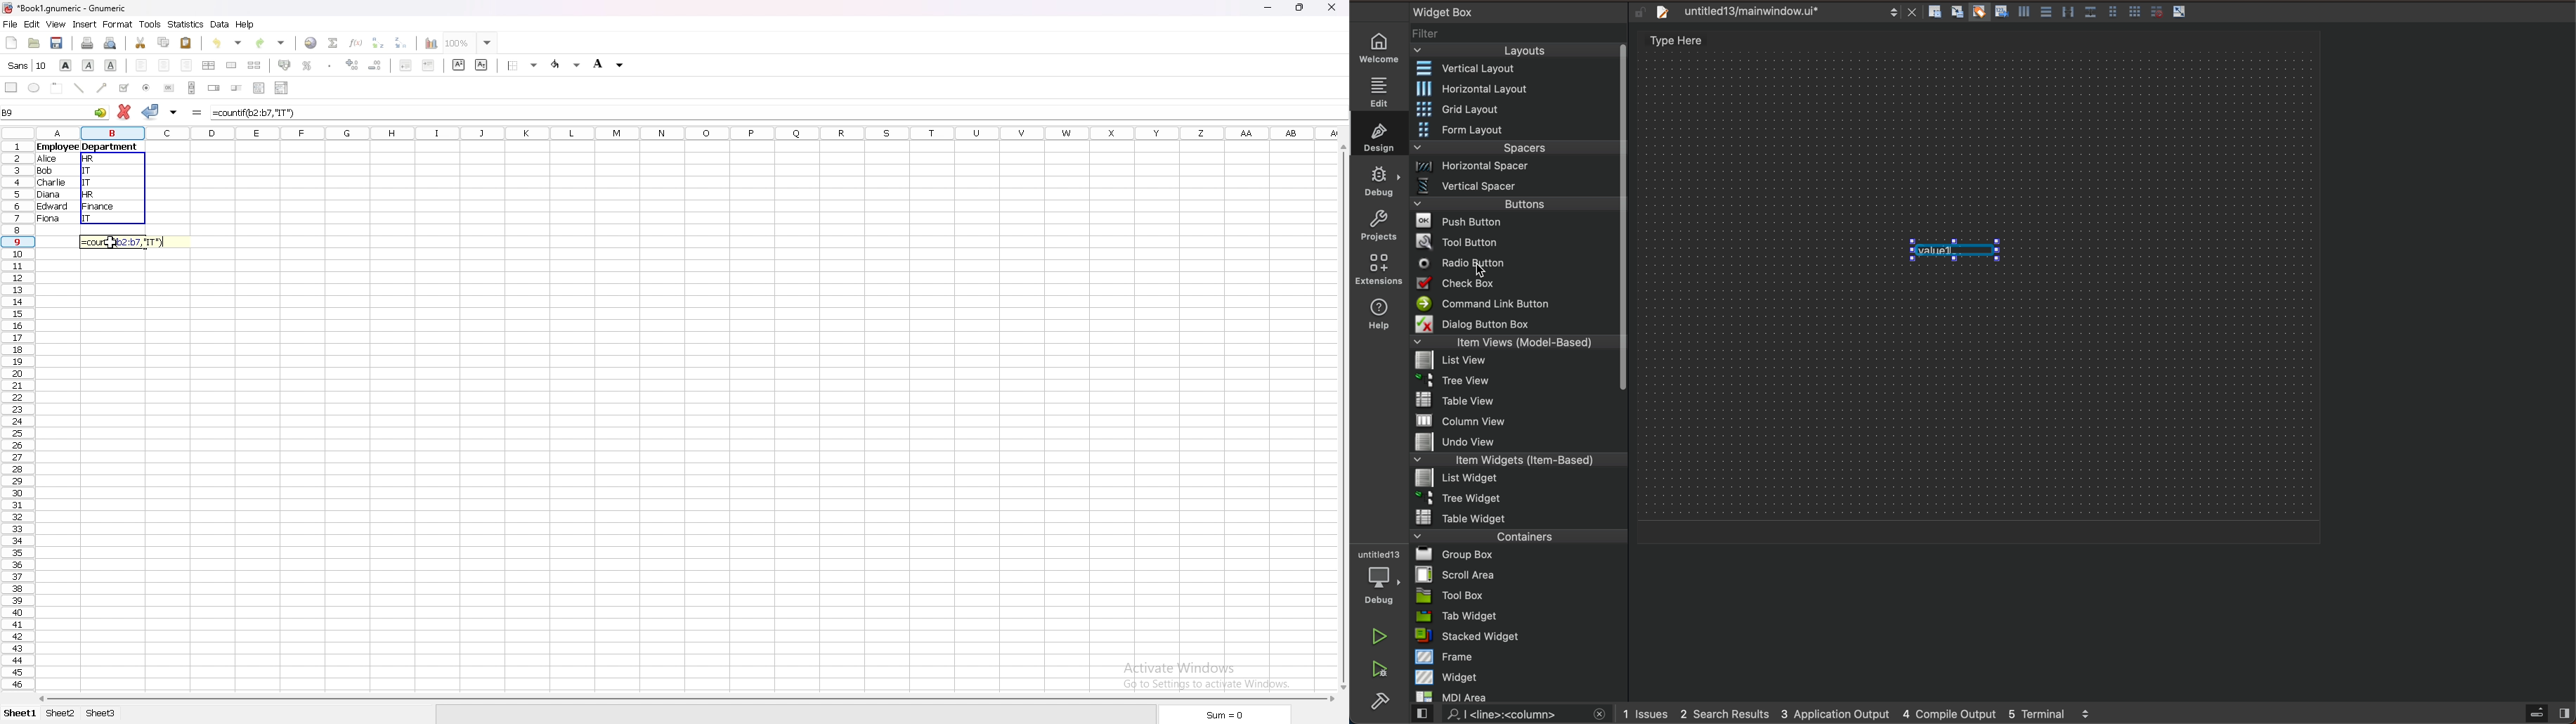 This screenshot has width=2576, height=728. I want to click on decrease indent, so click(405, 65).